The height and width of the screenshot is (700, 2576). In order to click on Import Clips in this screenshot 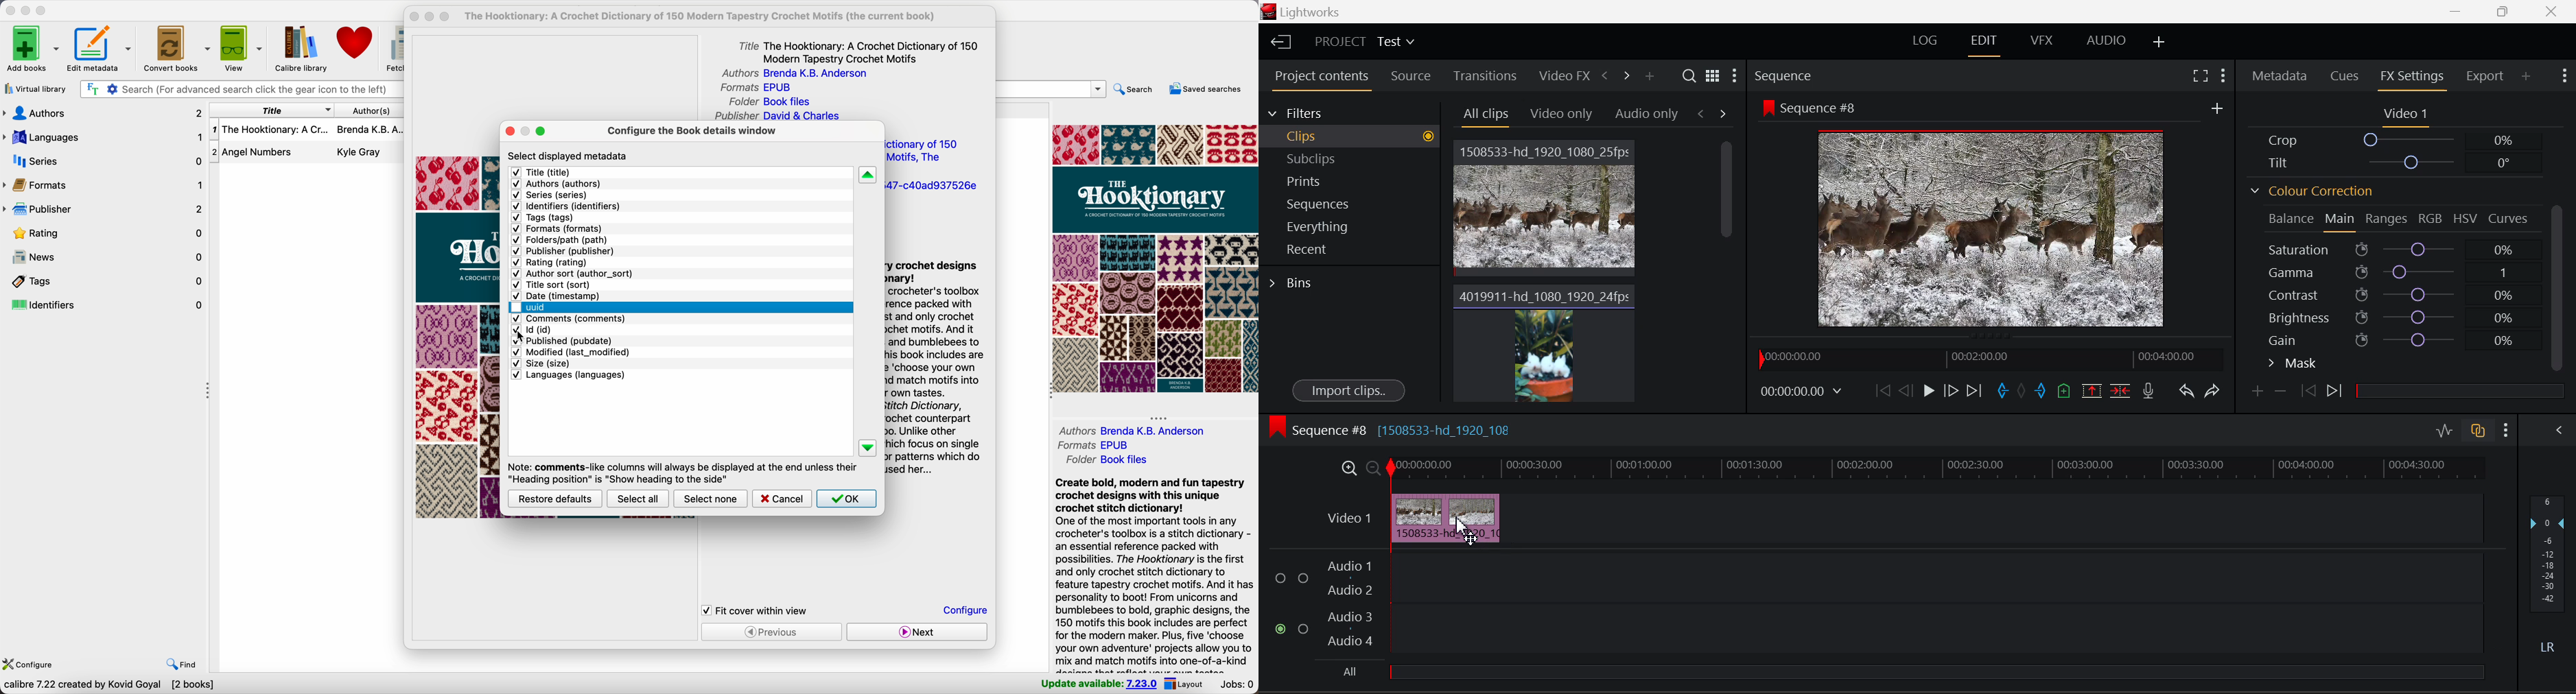, I will do `click(1350, 390)`.